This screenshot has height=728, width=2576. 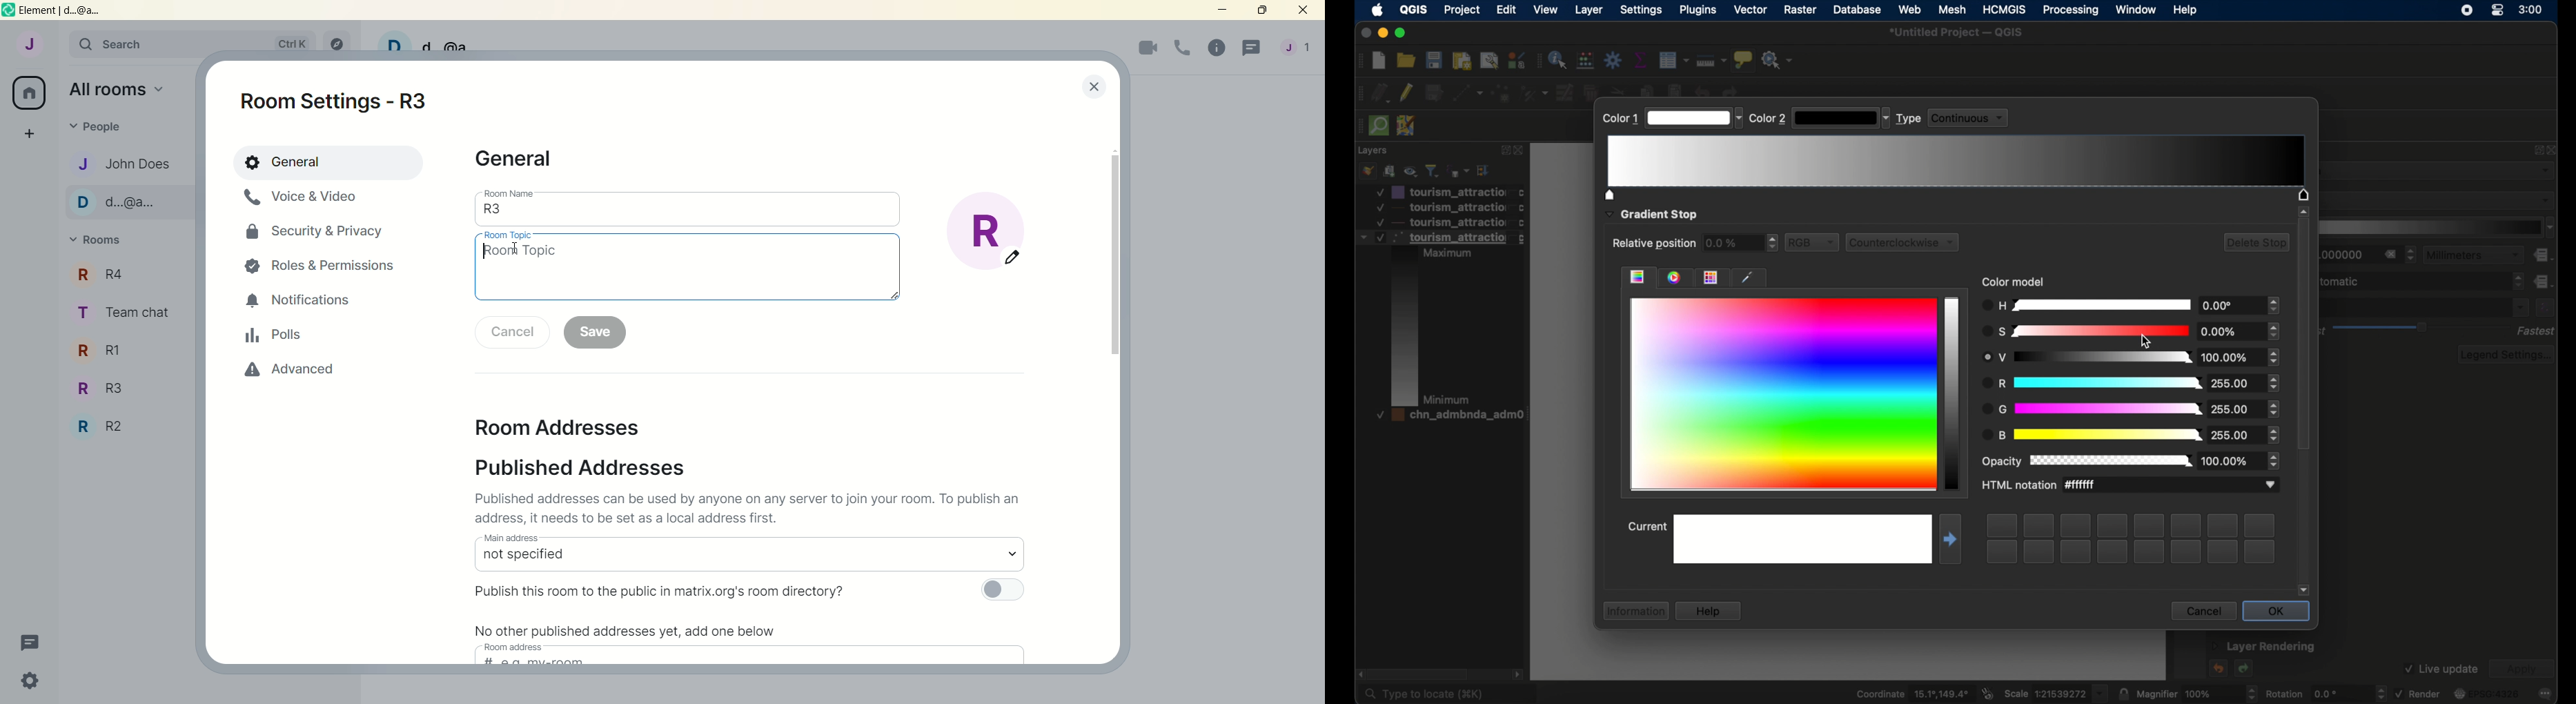 What do you see at coordinates (320, 264) in the screenshot?
I see `roles and permissions` at bounding box center [320, 264].